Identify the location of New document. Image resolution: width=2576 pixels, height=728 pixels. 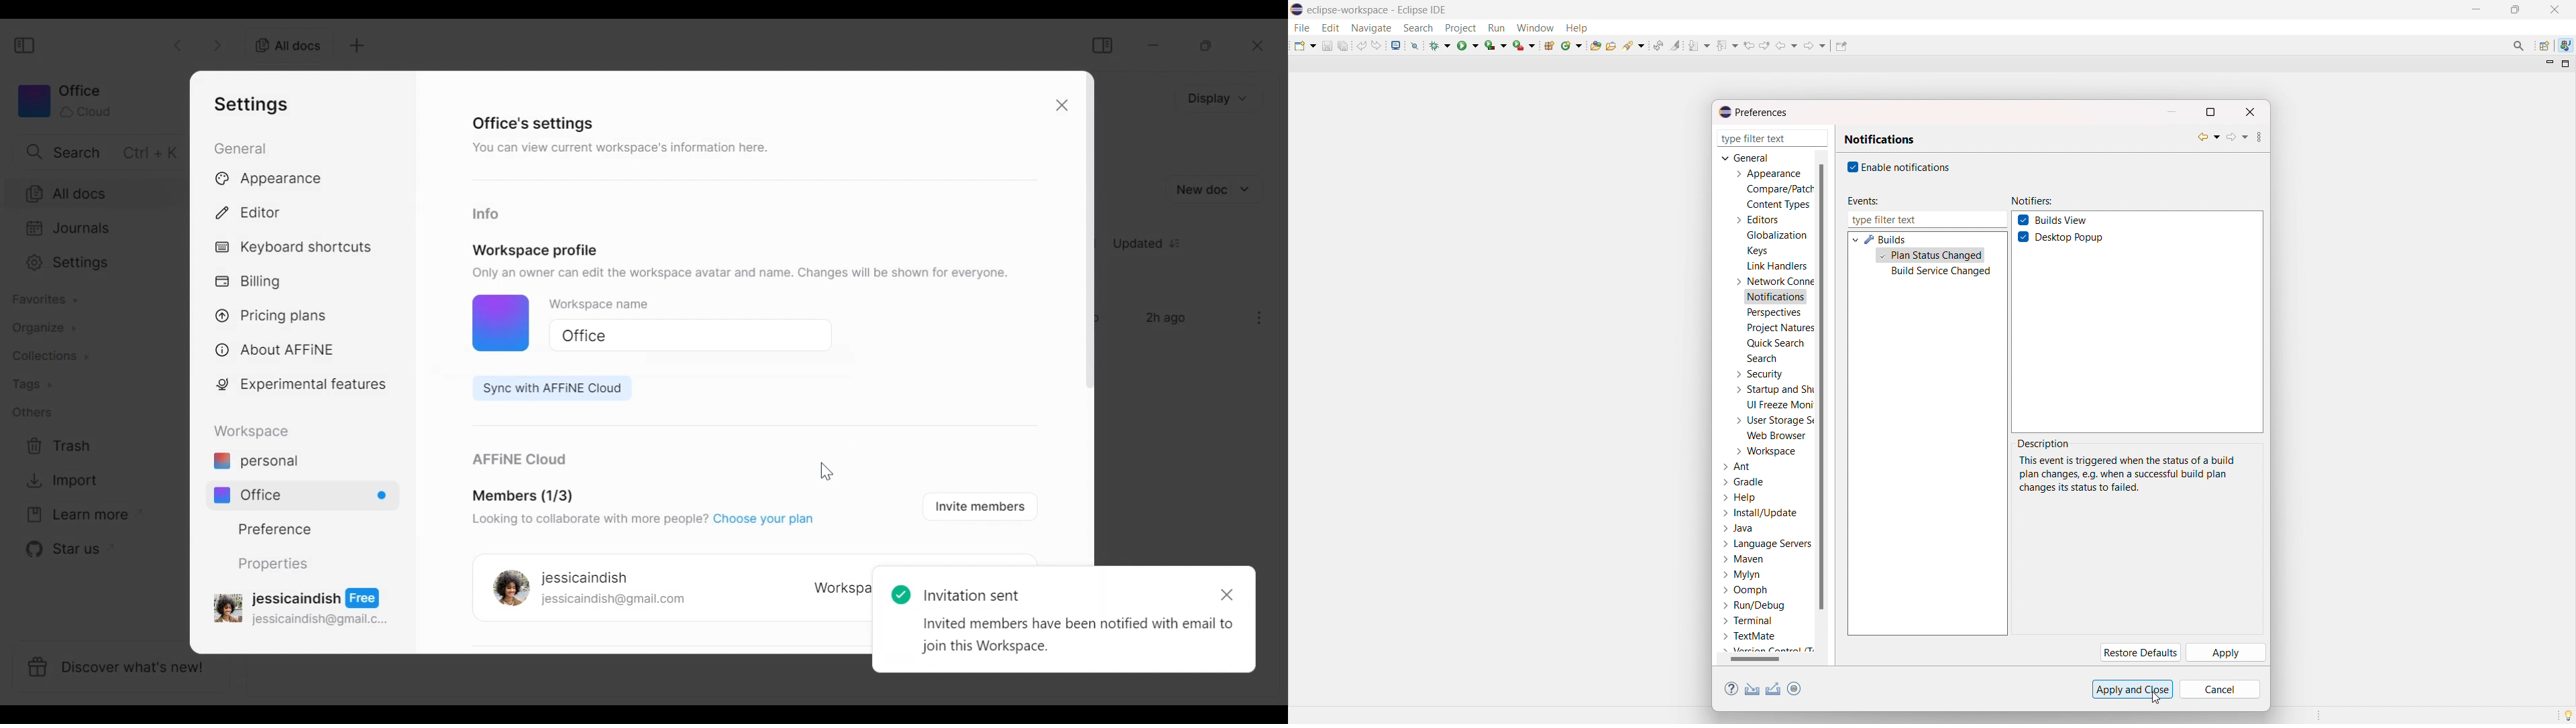
(1214, 190).